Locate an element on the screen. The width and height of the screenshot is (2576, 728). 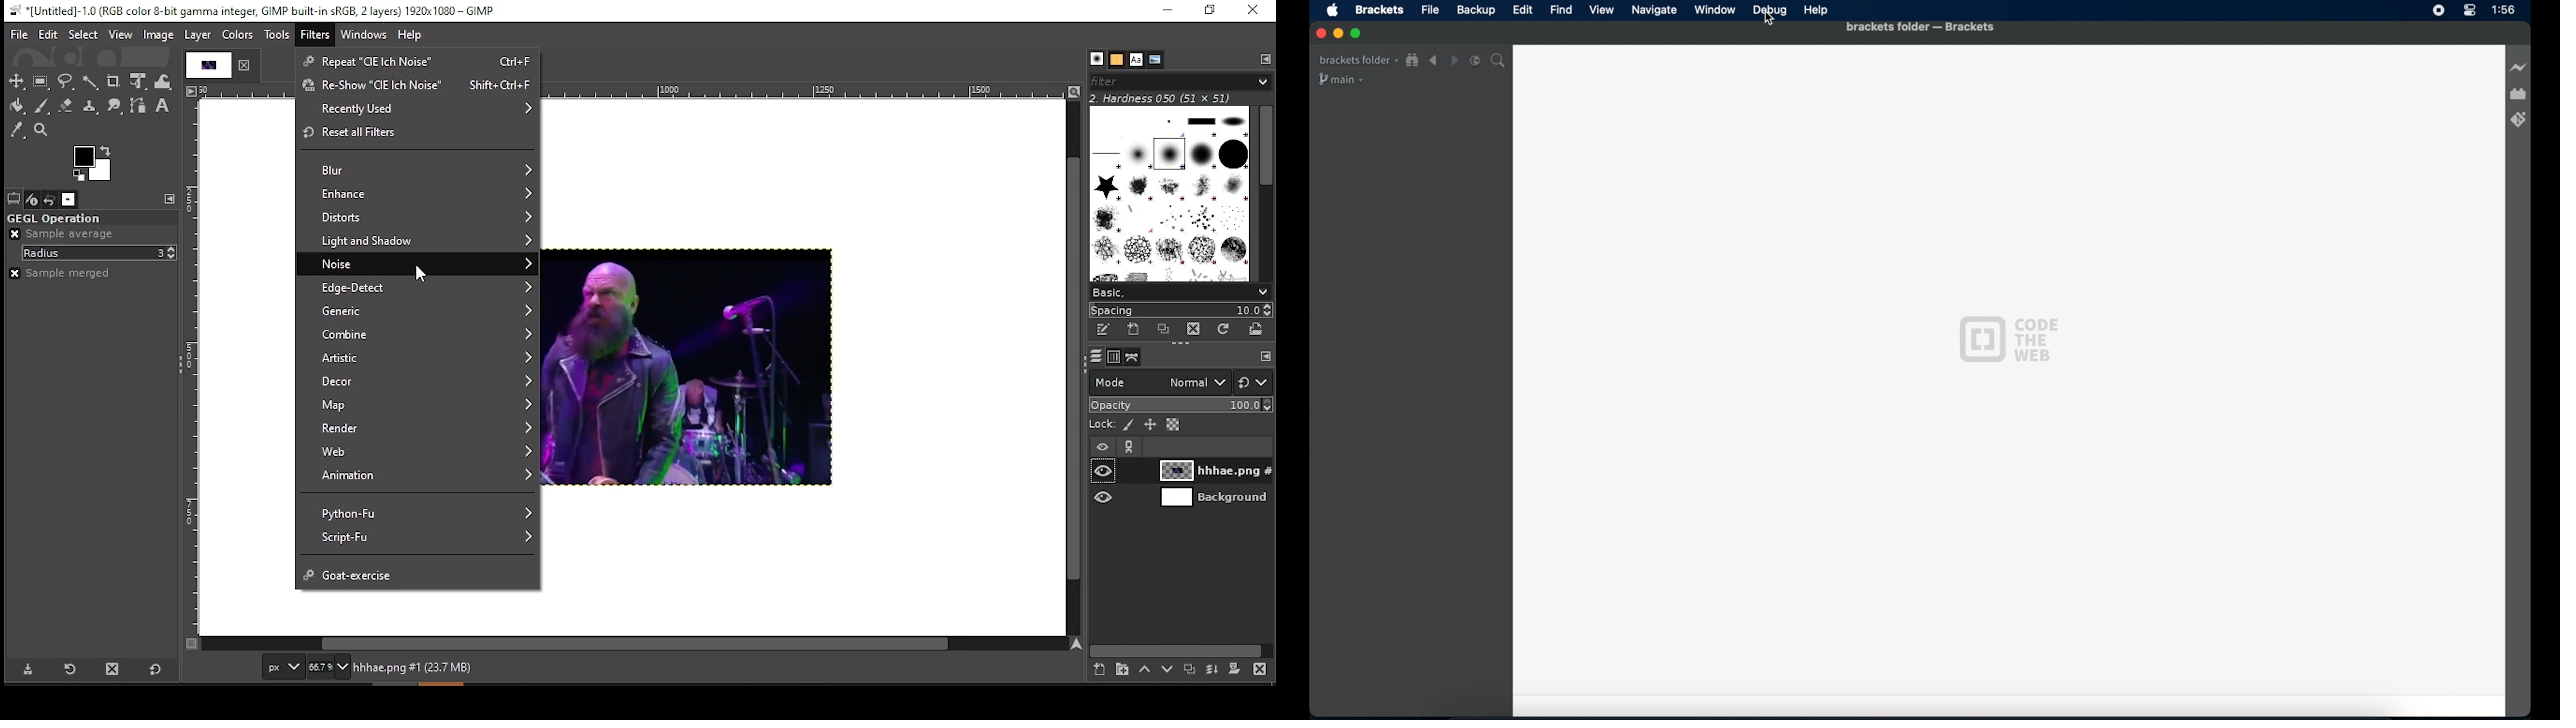
rectangular selection tool is located at coordinates (40, 81).